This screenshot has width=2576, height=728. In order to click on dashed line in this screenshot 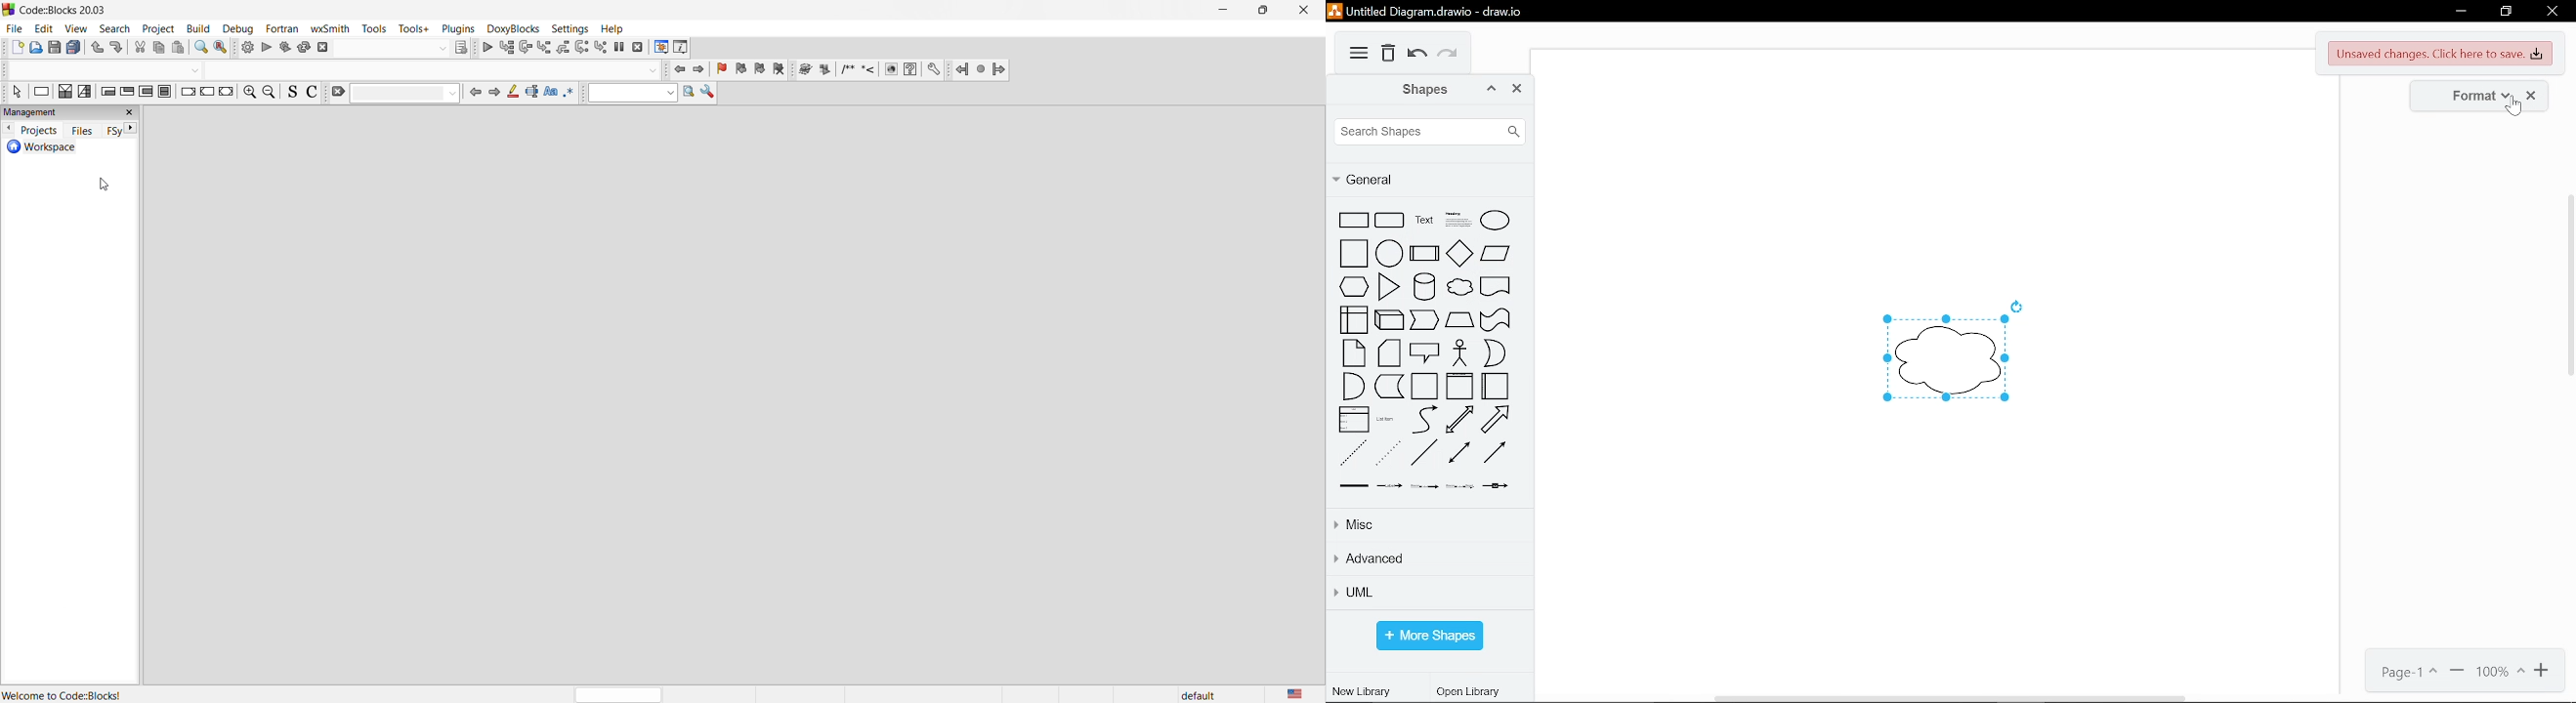, I will do `click(1351, 451)`.